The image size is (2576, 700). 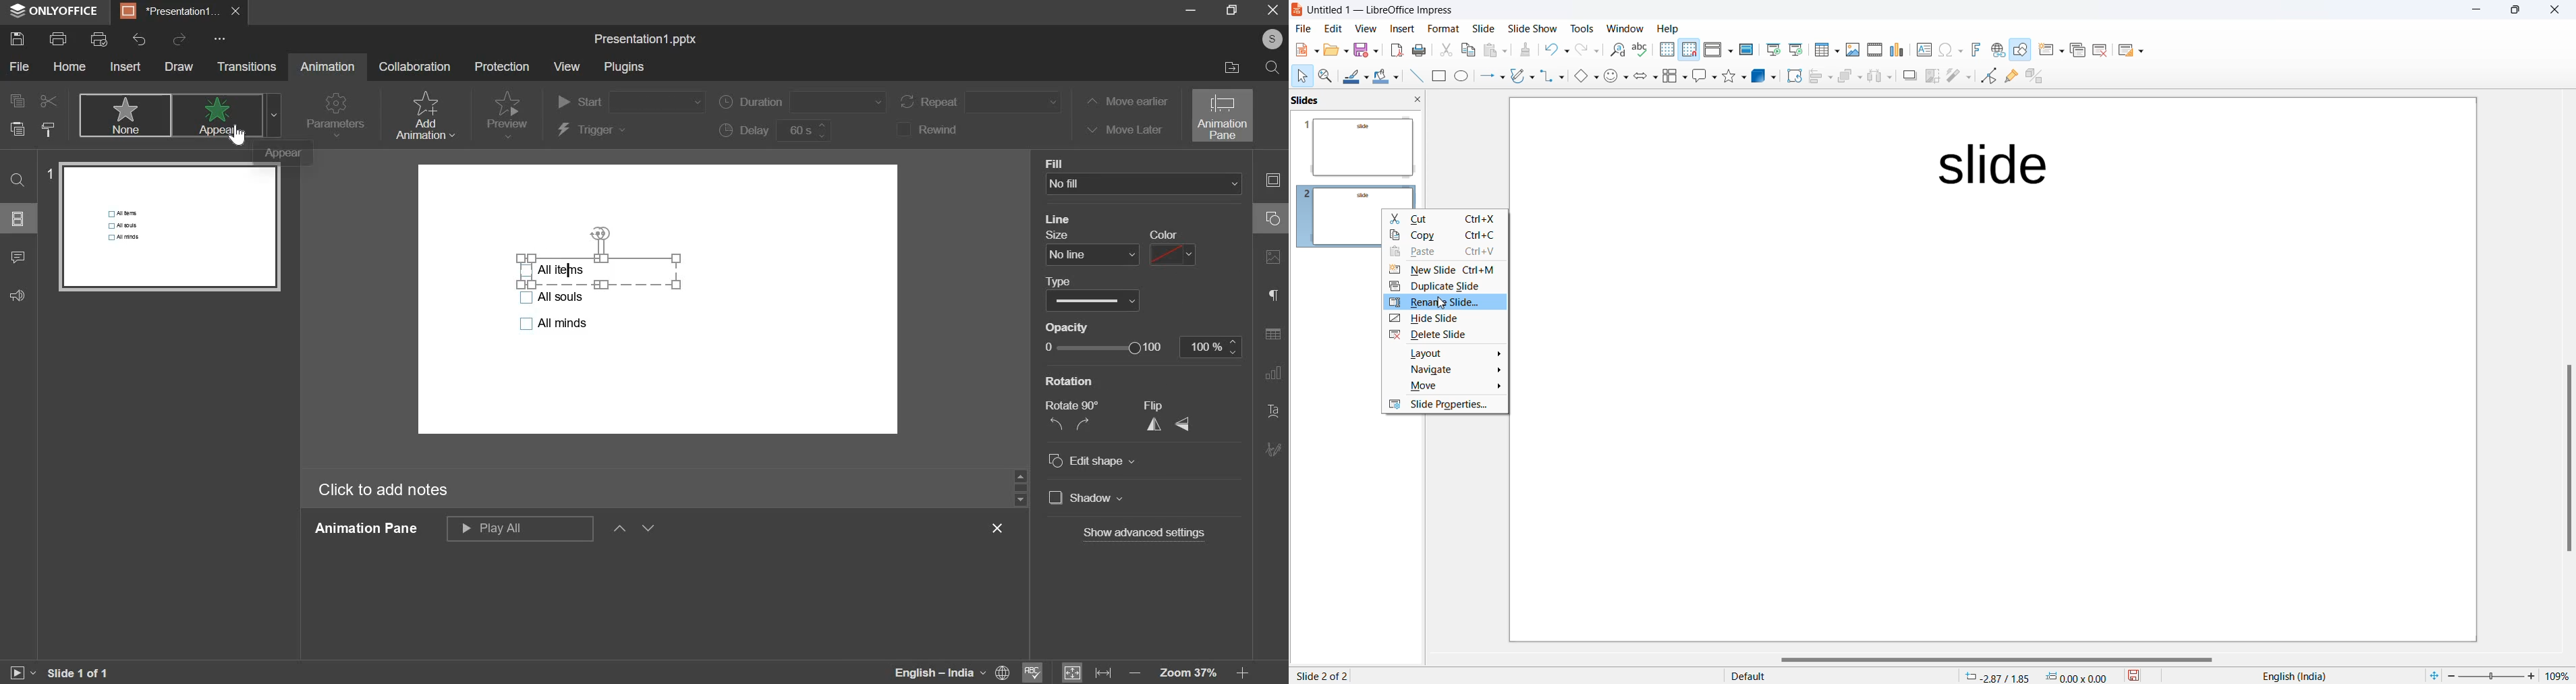 What do you see at coordinates (500, 66) in the screenshot?
I see `protection` at bounding box center [500, 66].